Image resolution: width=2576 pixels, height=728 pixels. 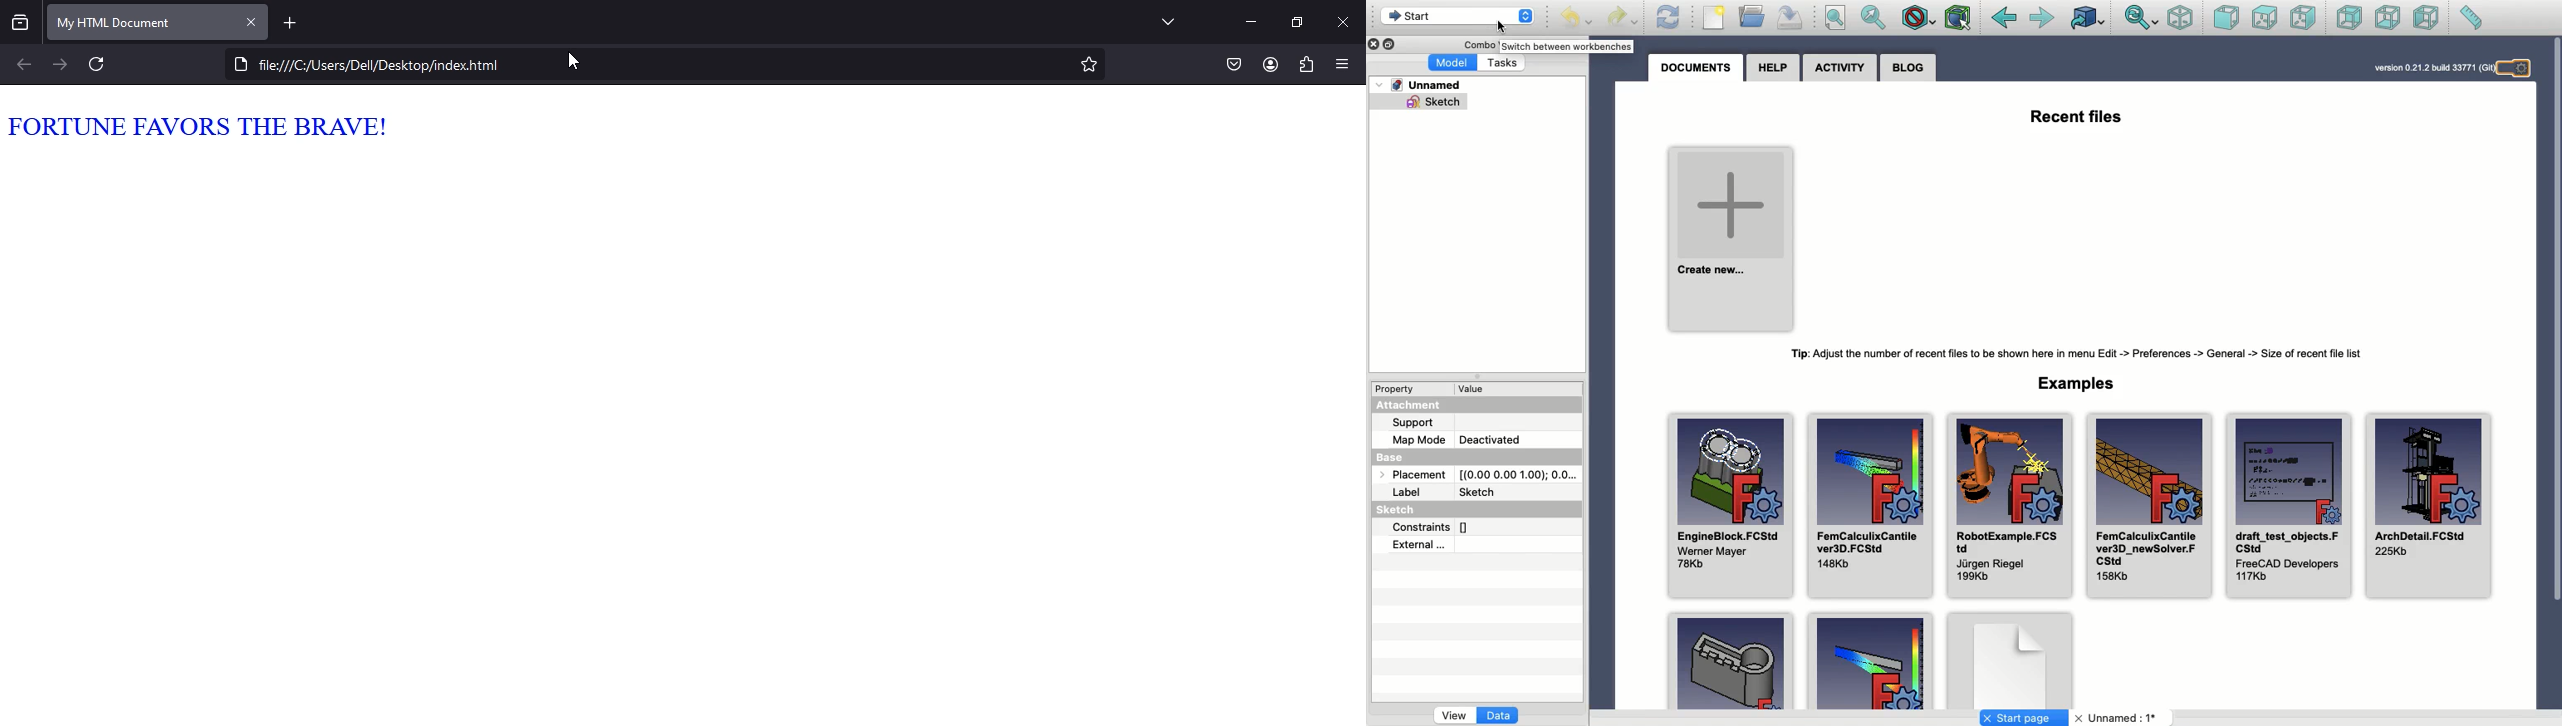 What do you see at coordinates (1871, 507) in the screenshot?
I see `FemCalculixCantile` at bounding box center [1871, 507].